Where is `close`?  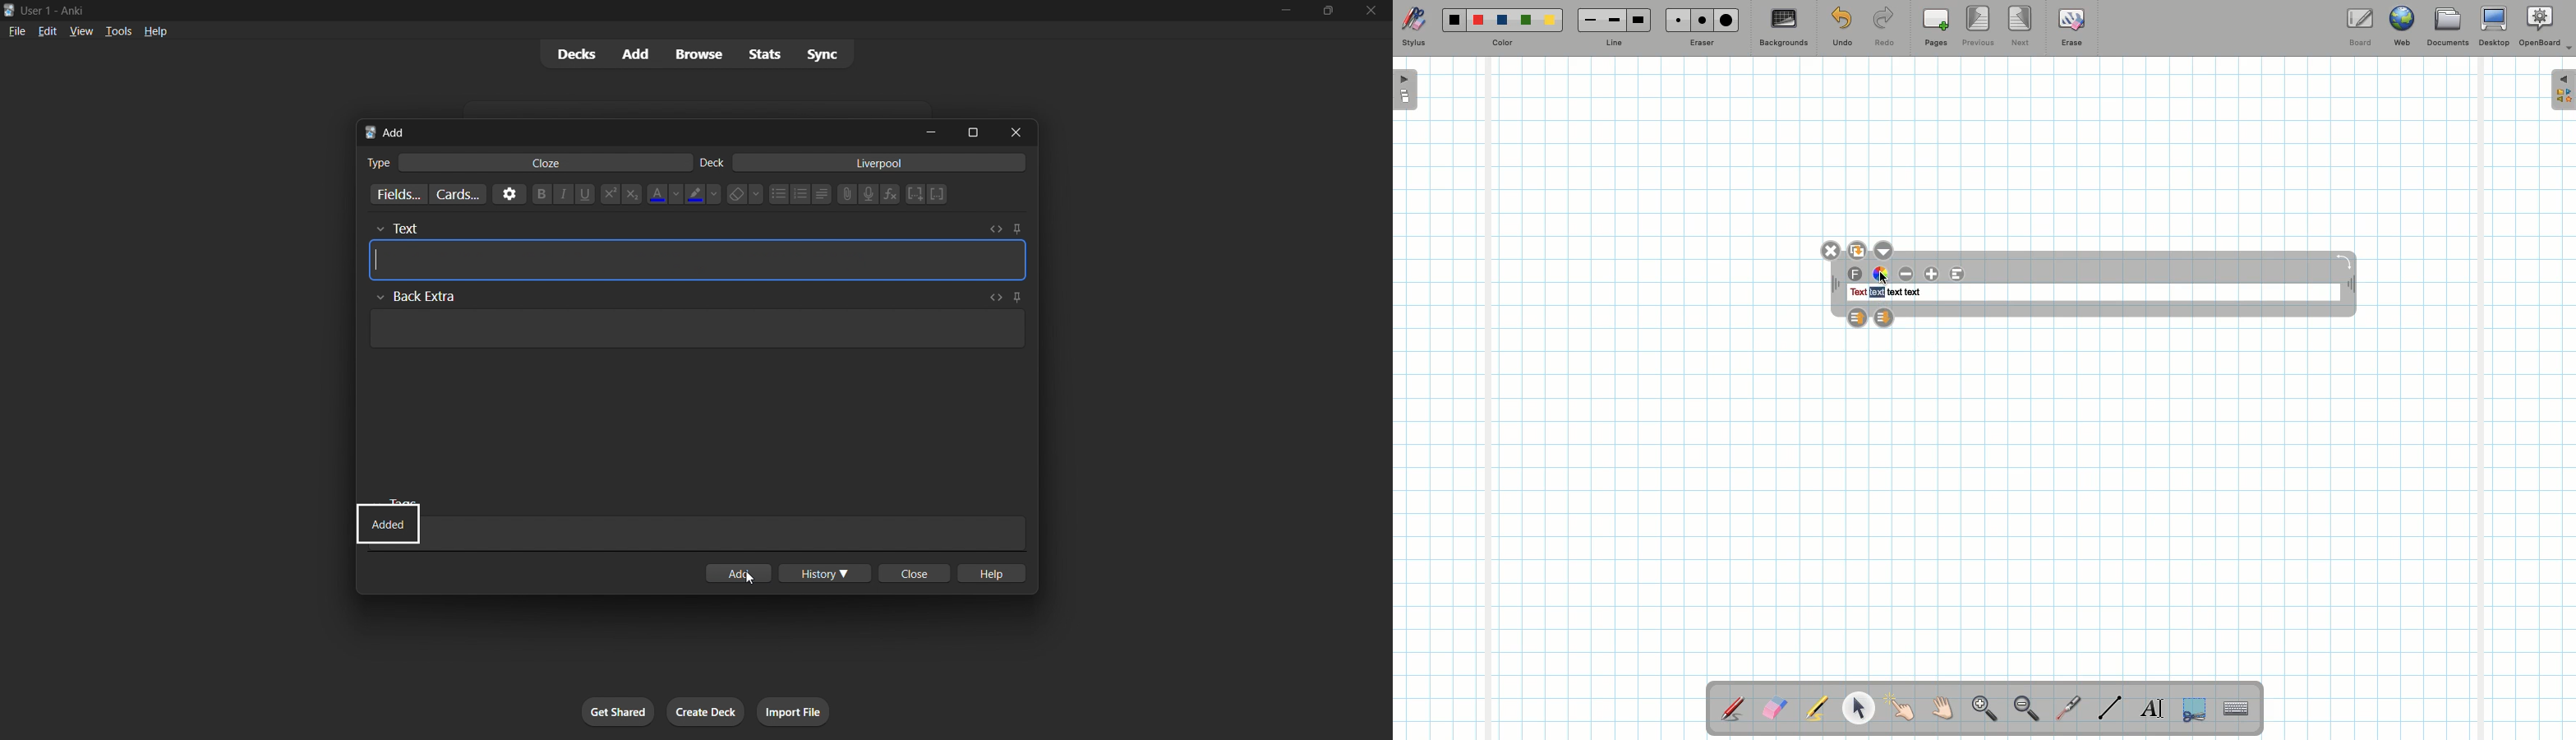
close is located at coordinates (1373, 12).